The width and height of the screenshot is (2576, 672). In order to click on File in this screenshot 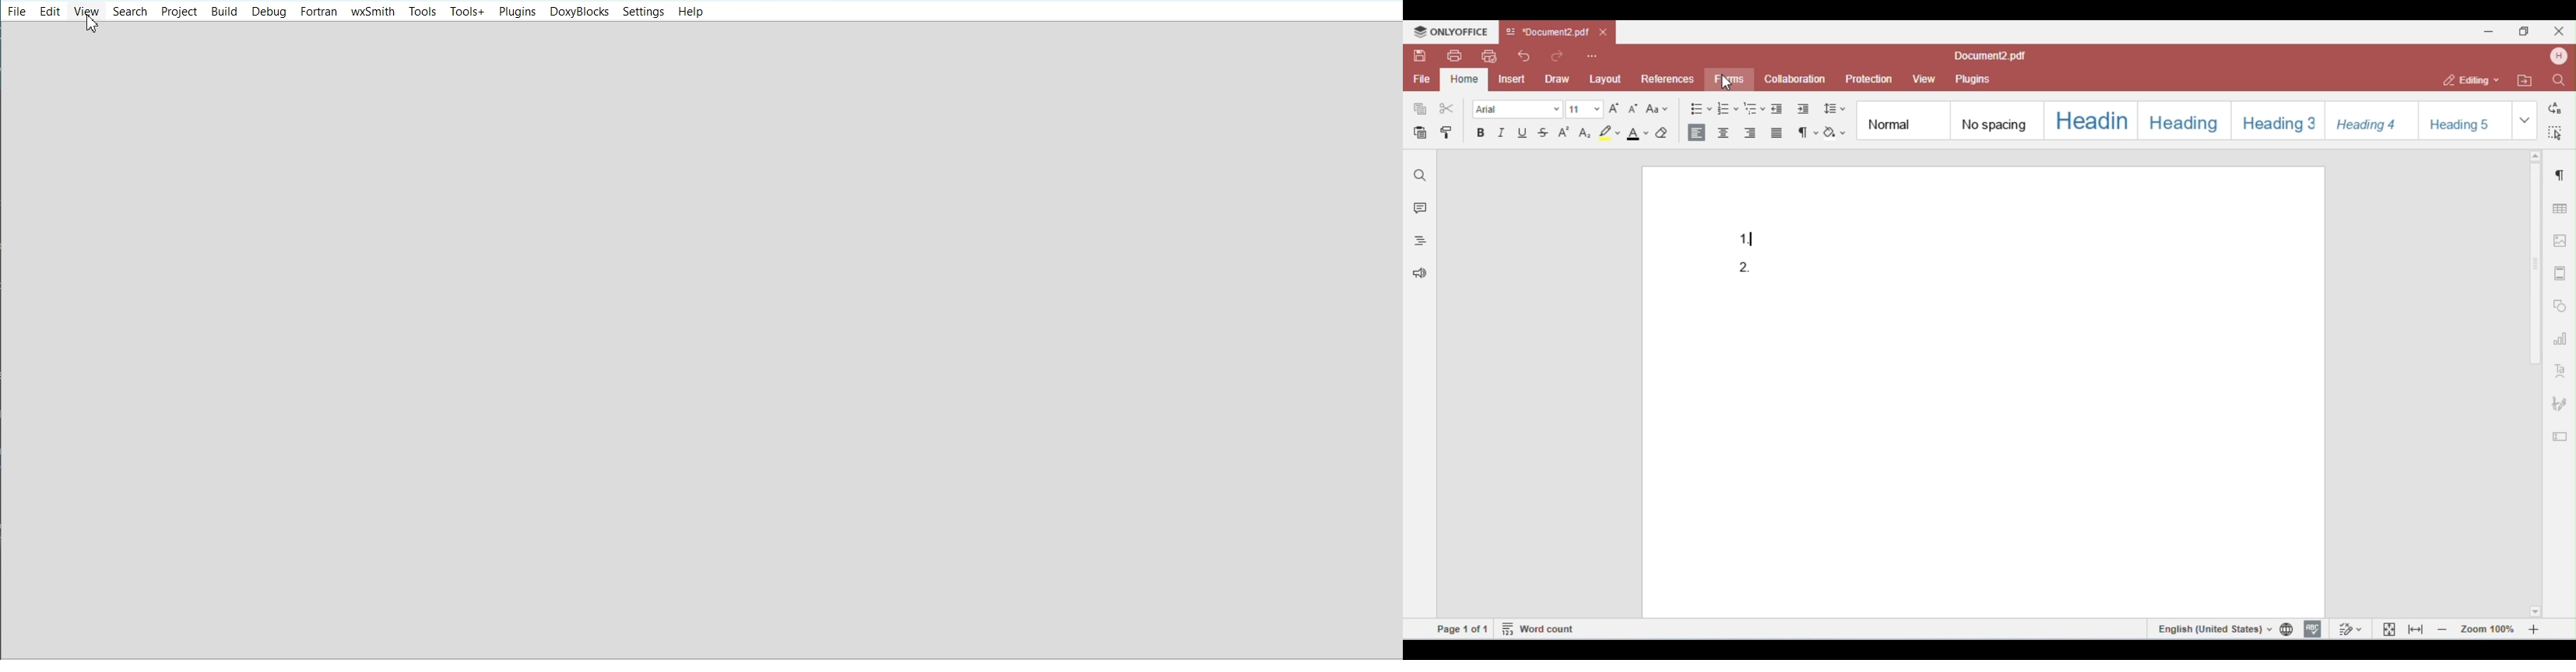, I will do `click(17, 10)`.